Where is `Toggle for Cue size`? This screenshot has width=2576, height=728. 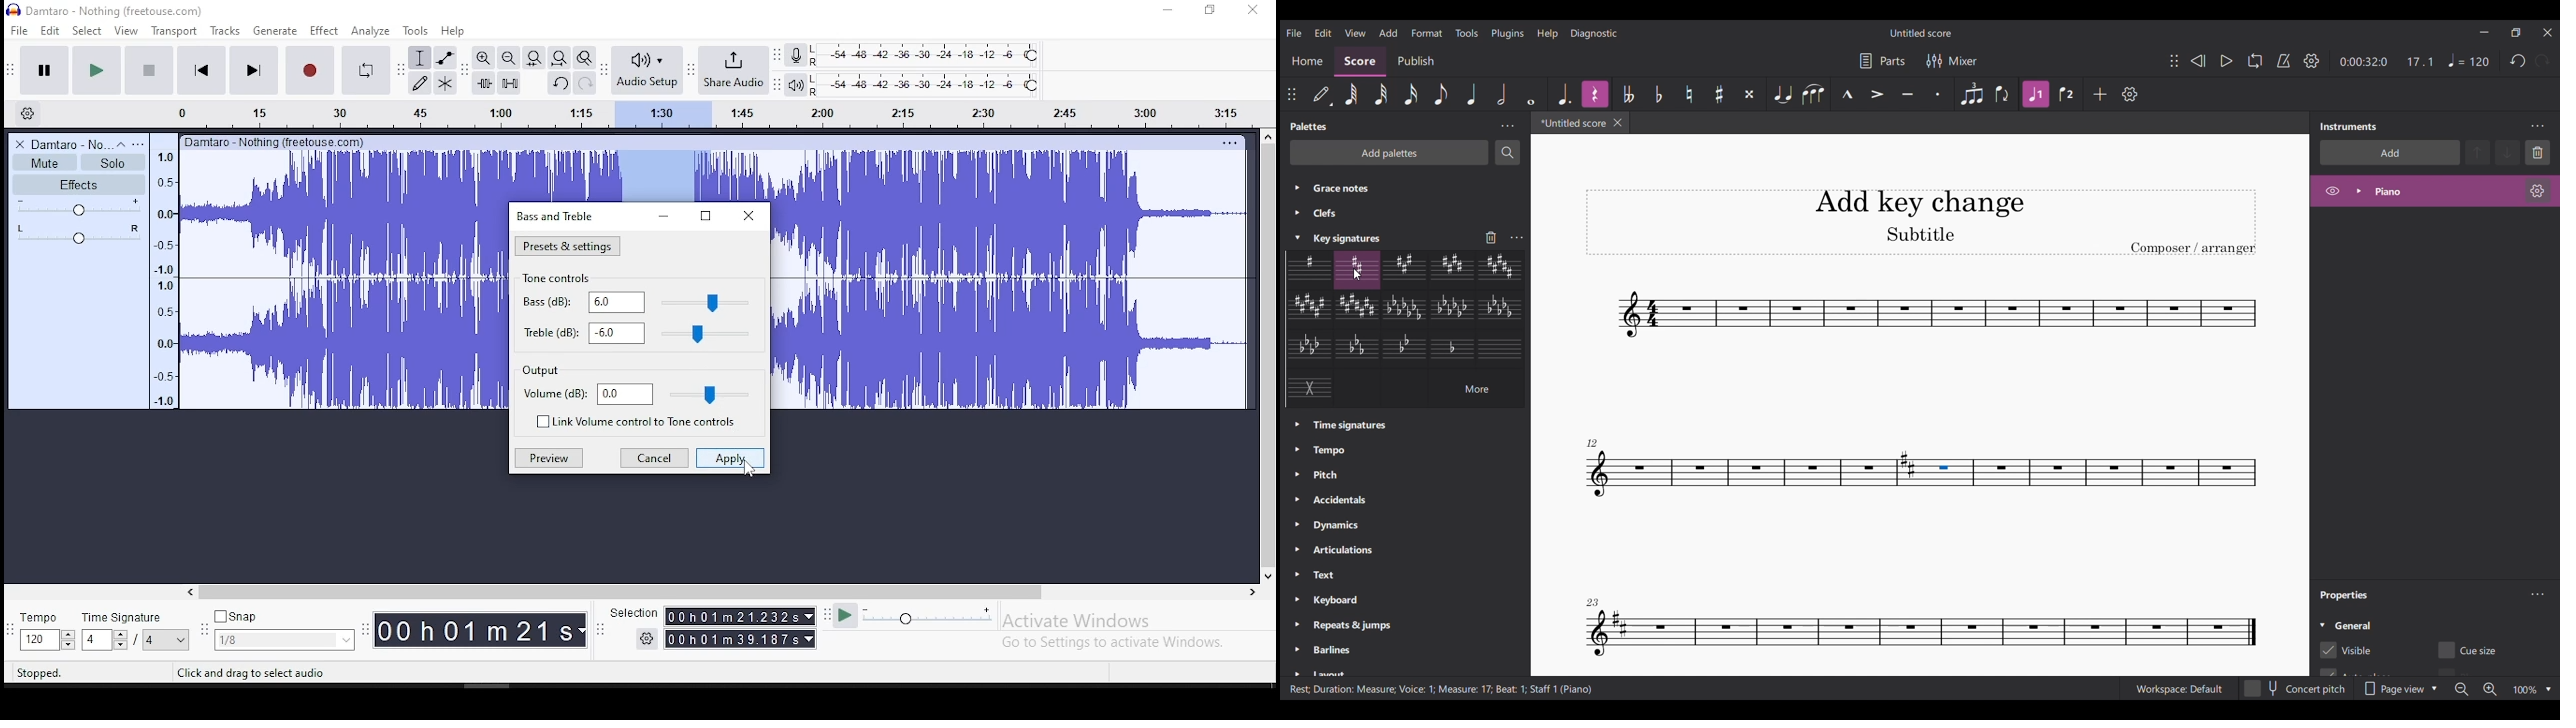 Toggle for Cue size is located at coordinates (2470, 650).